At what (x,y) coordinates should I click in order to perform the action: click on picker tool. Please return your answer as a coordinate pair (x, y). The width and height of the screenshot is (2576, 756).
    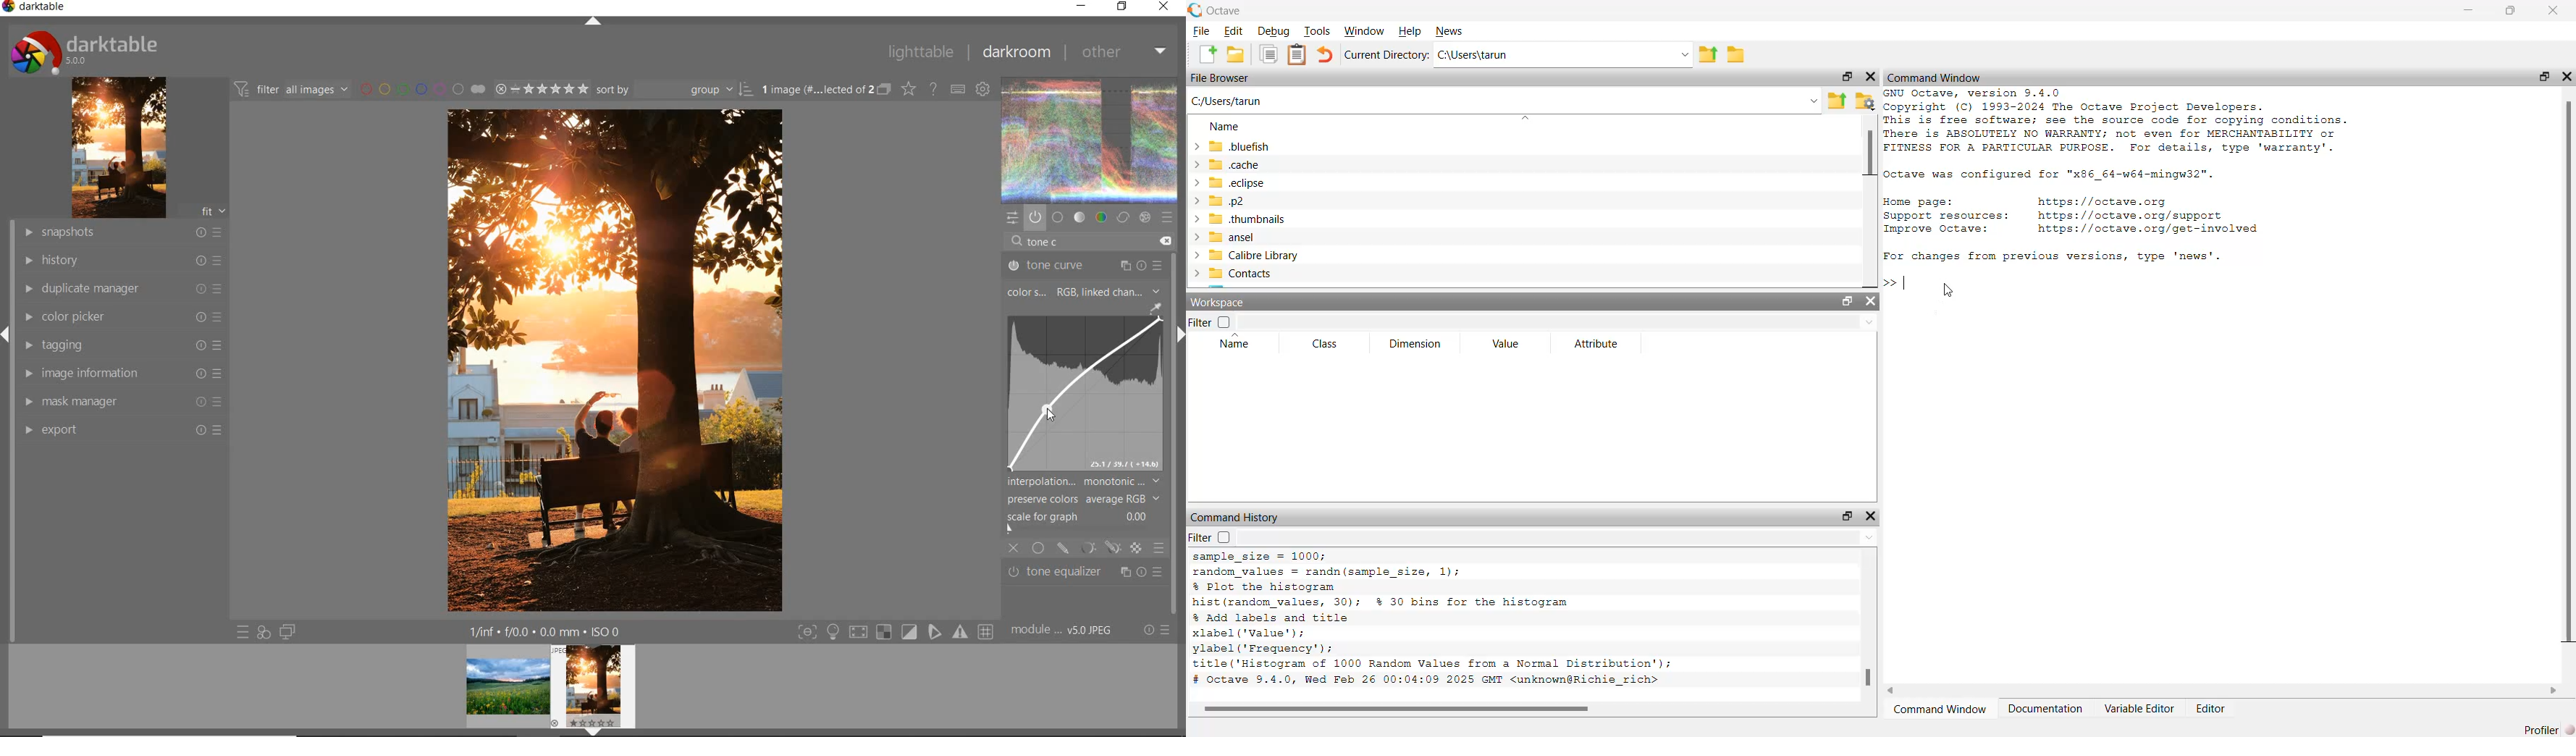
    Looking at the image, I should click on (1156, 309).